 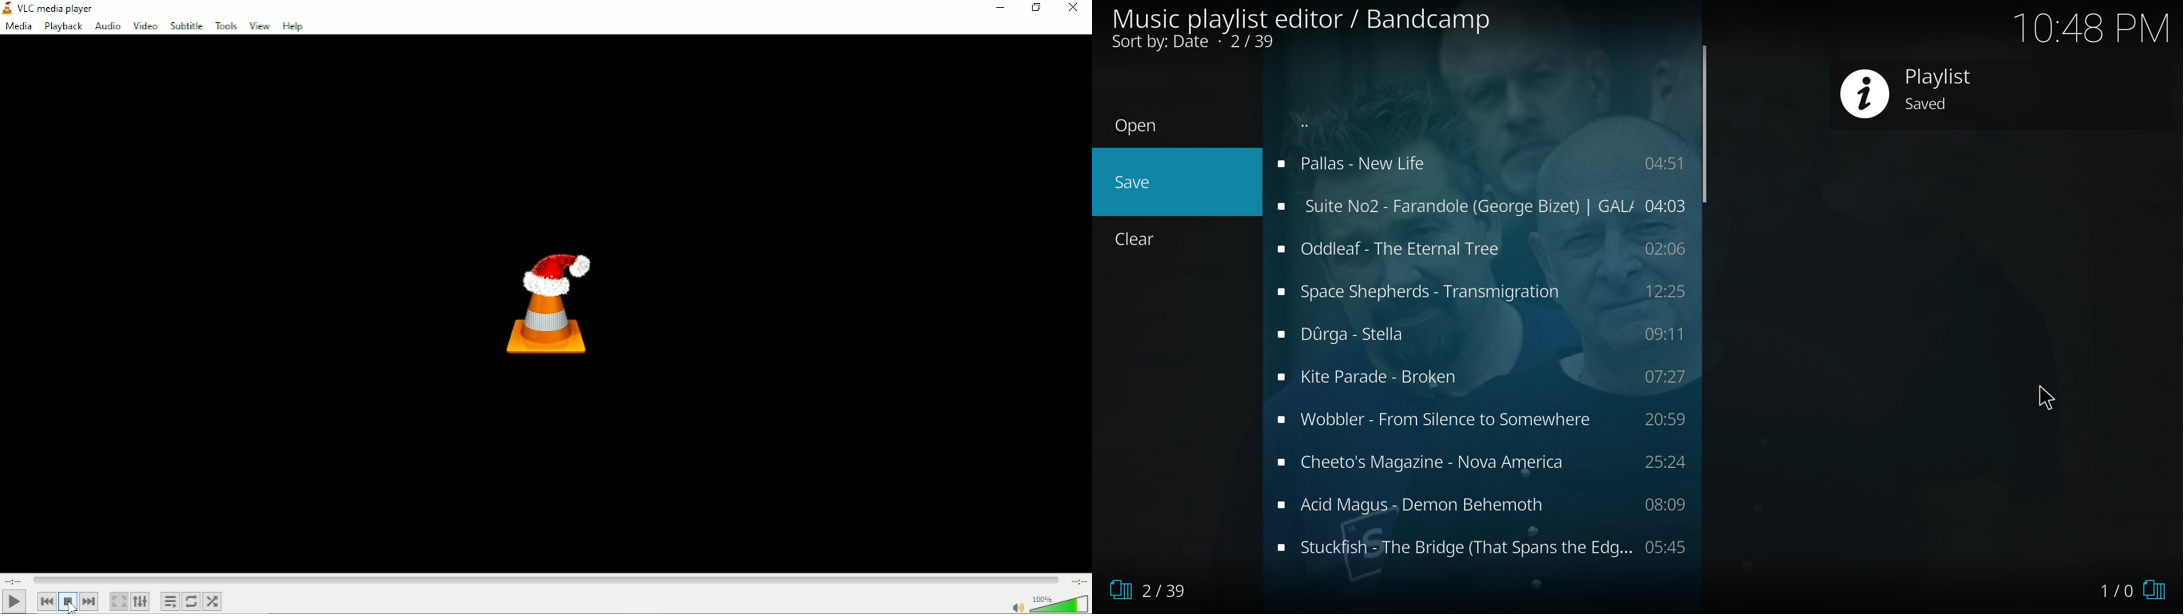 I want to click on song, so click(x=1486, y=546).